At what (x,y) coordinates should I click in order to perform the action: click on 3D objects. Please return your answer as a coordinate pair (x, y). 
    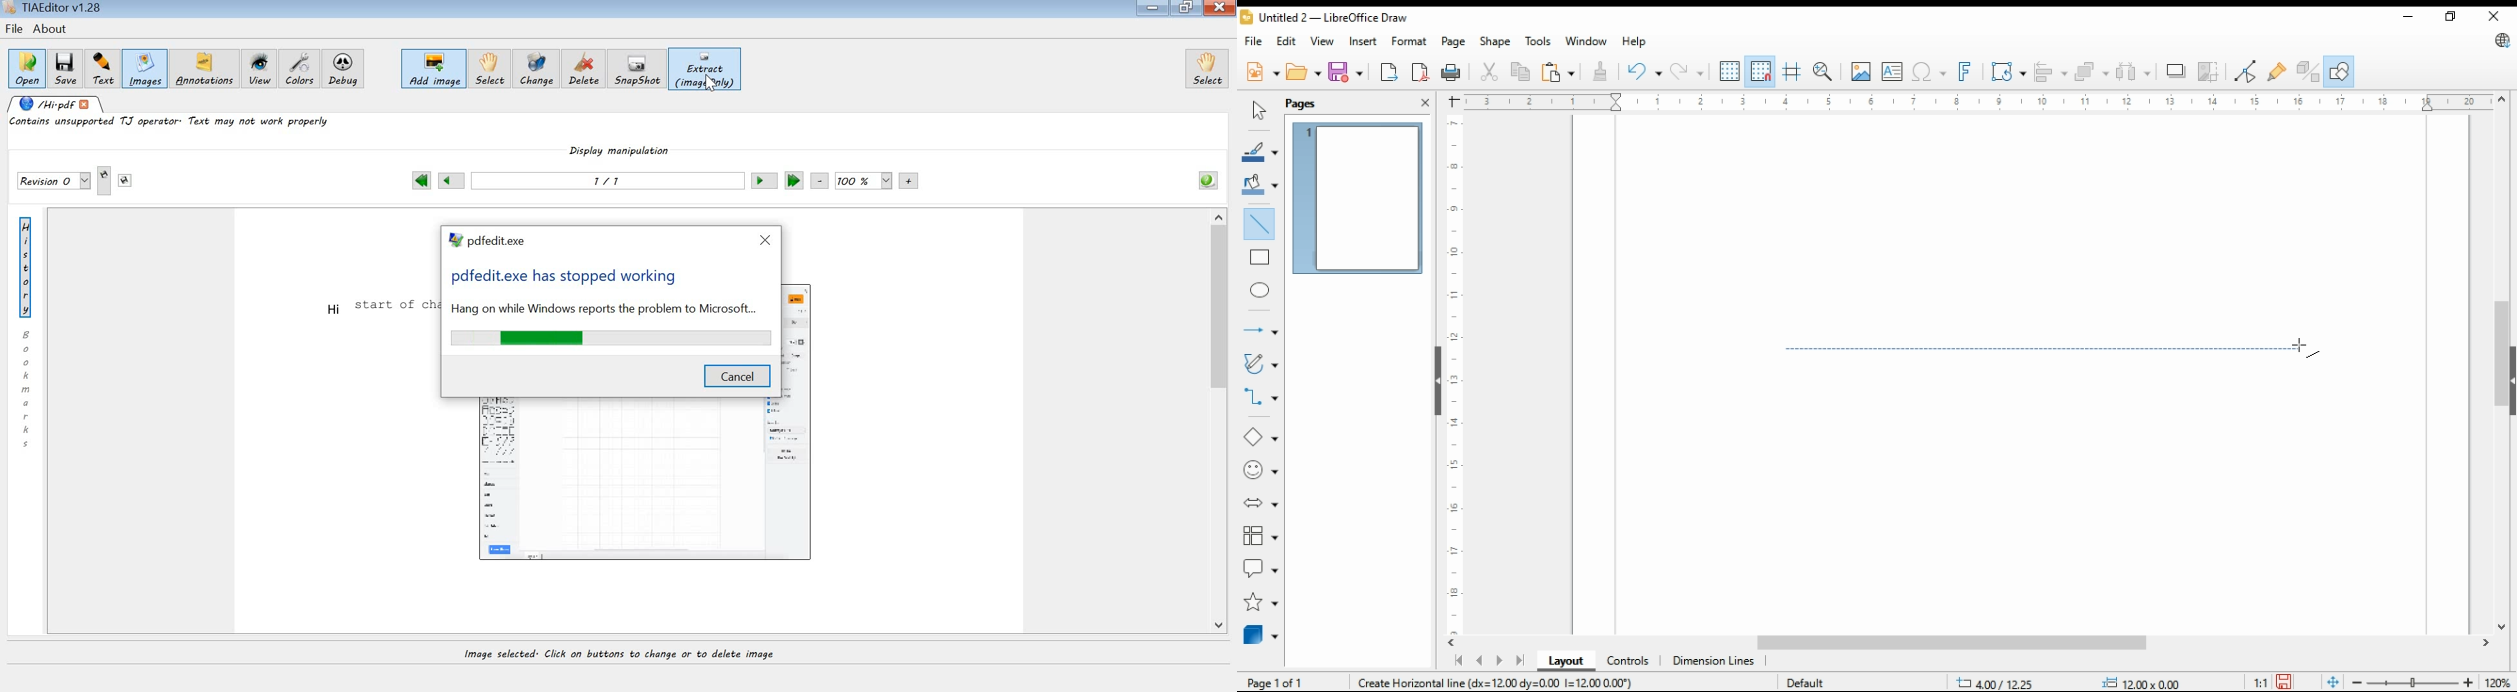
    Looking at the image, I should click on (1262, 634).